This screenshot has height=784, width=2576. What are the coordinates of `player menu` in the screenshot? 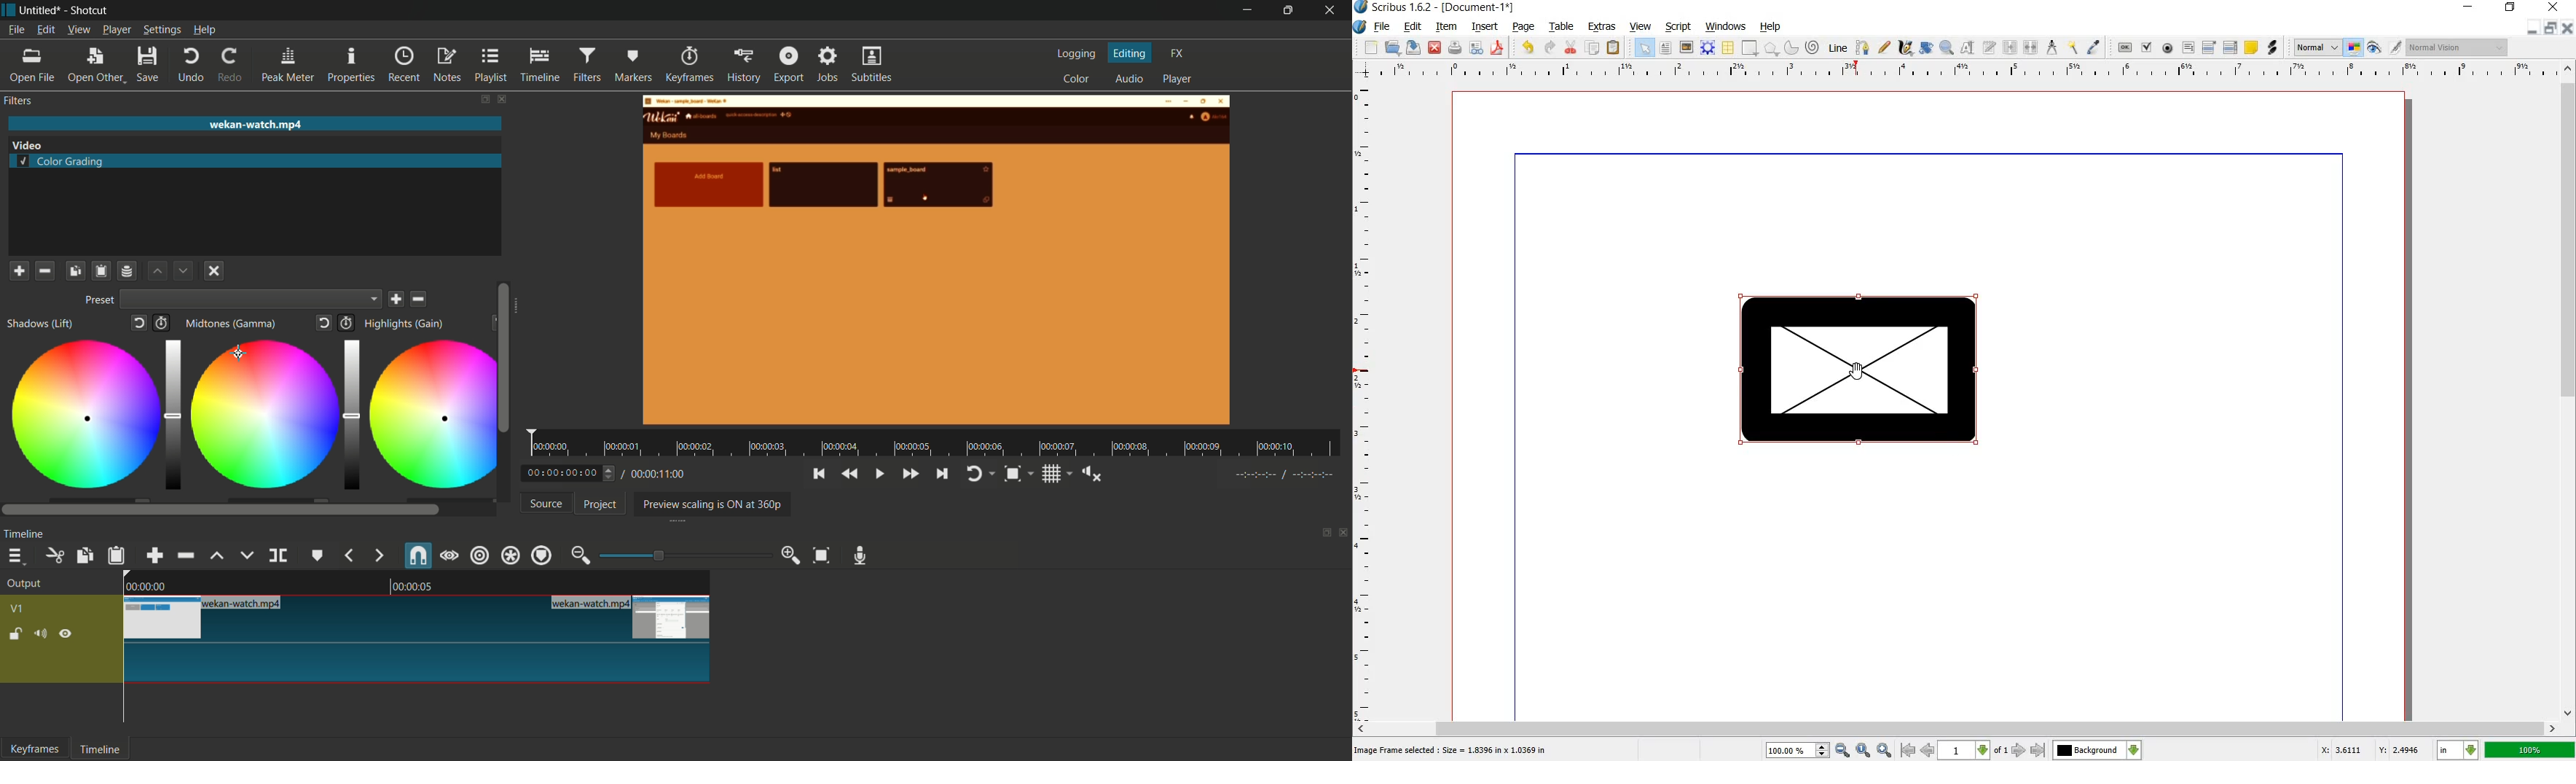 It's located at (116, 30).